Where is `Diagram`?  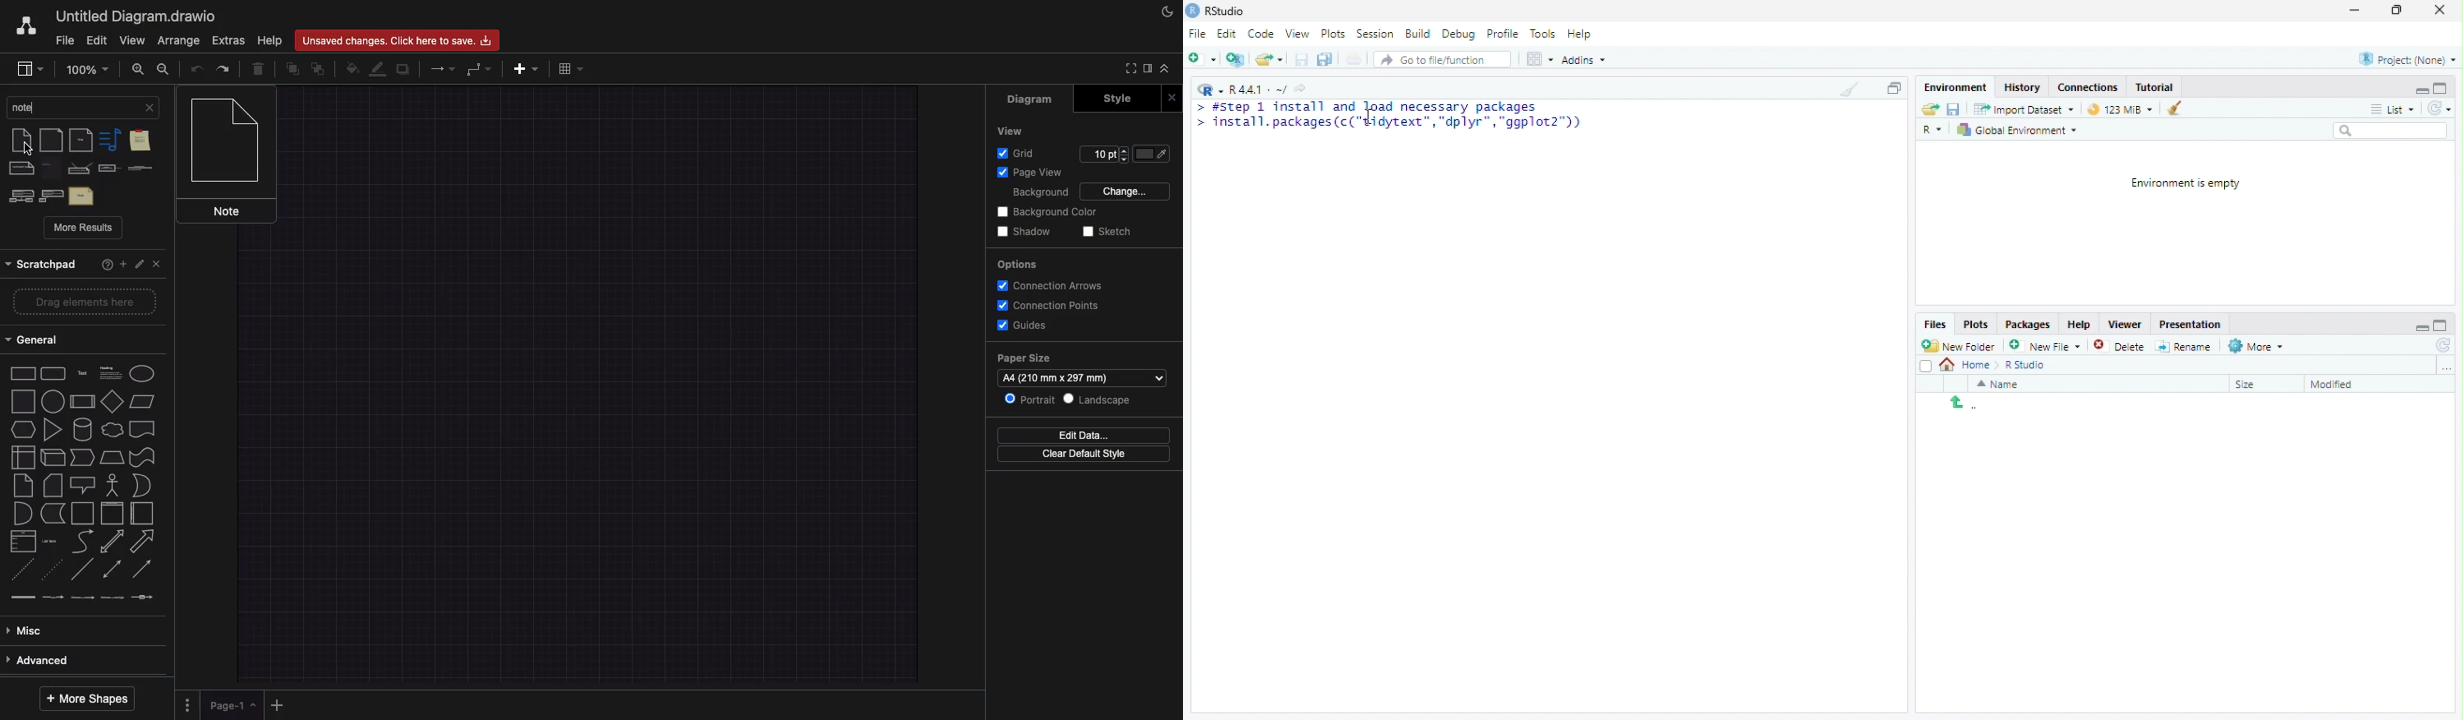
Diagram is located at coordinates (1030, 100).